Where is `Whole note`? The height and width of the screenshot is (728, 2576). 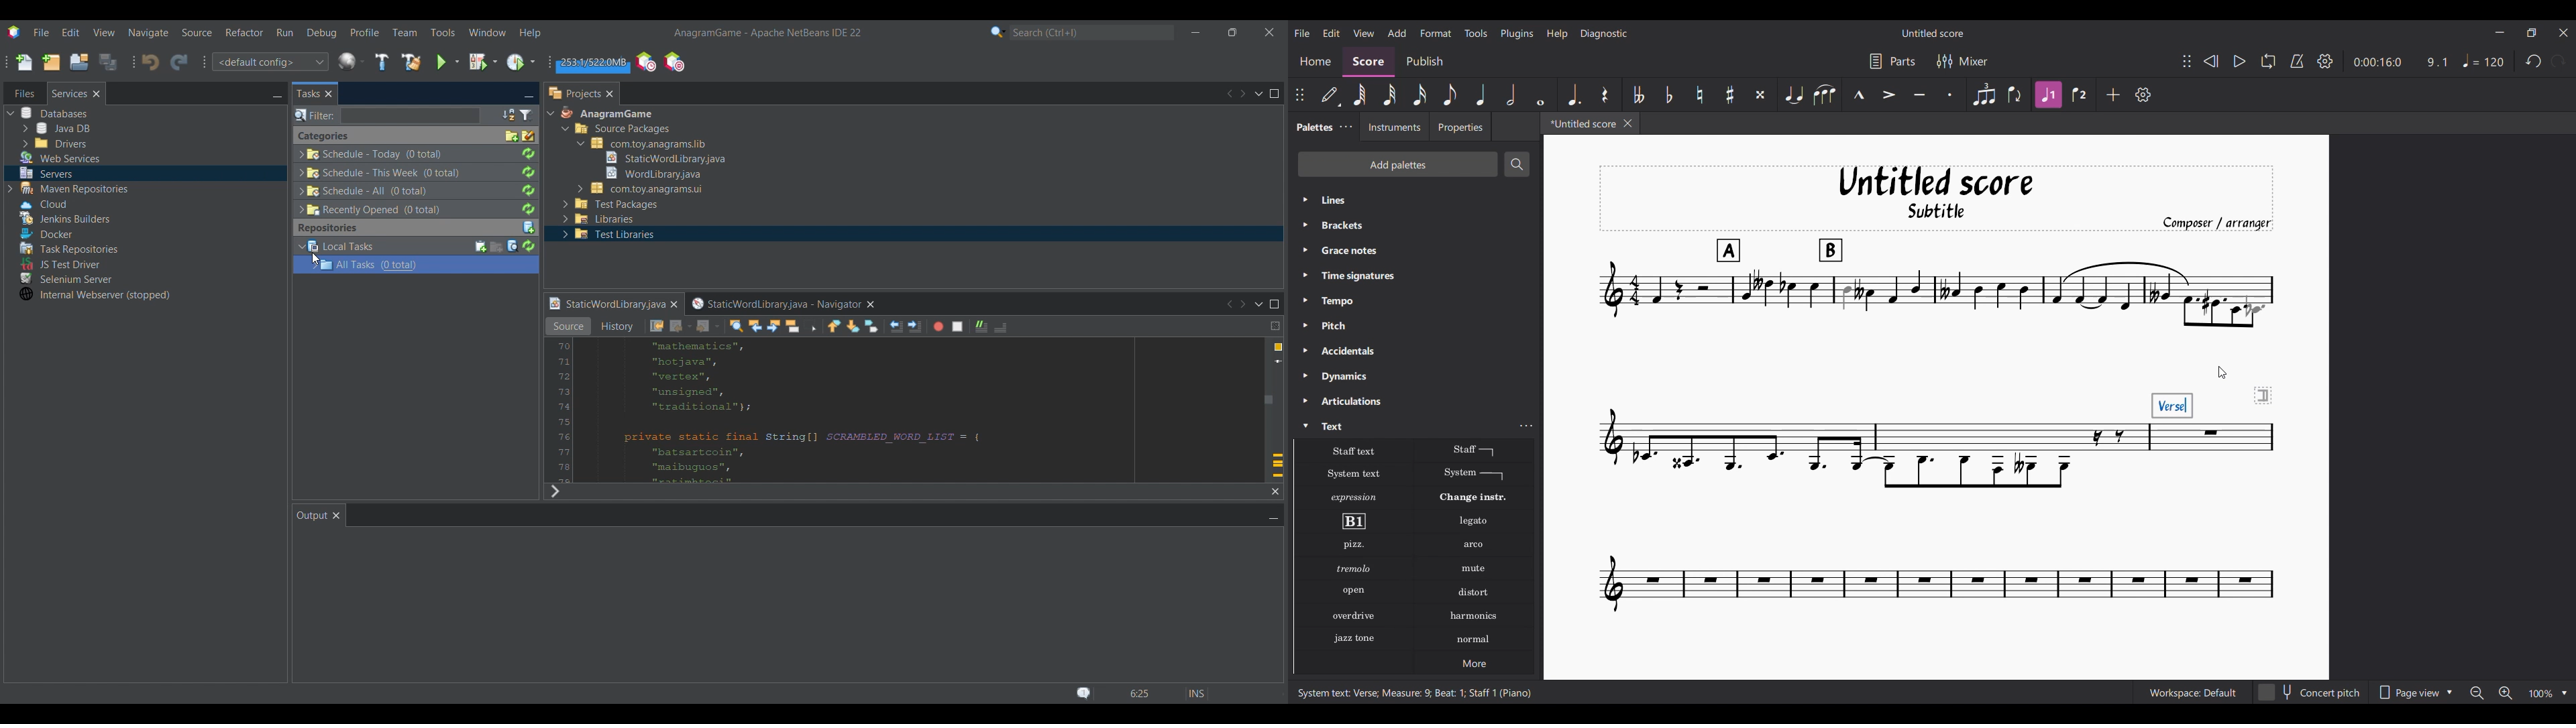 Whole note is located at coordinates (1542, 95).